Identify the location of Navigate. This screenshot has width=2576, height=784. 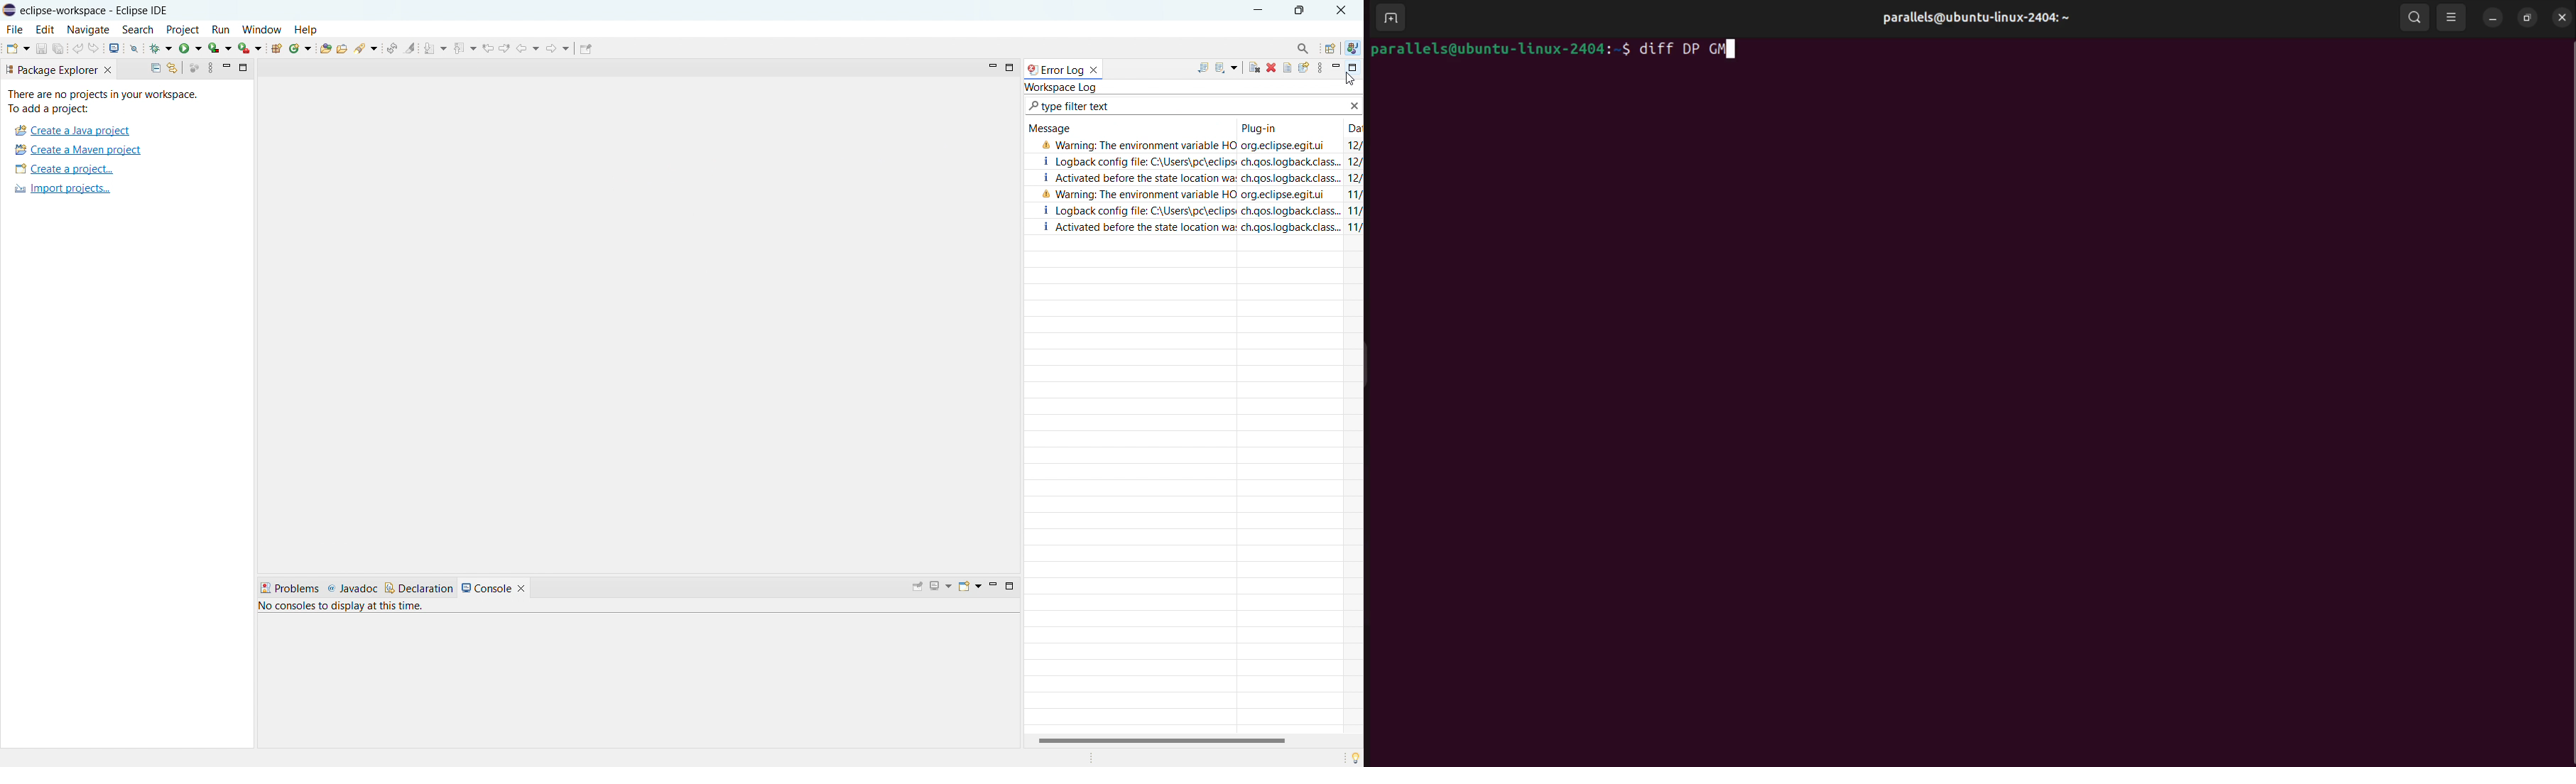
(88, 28).